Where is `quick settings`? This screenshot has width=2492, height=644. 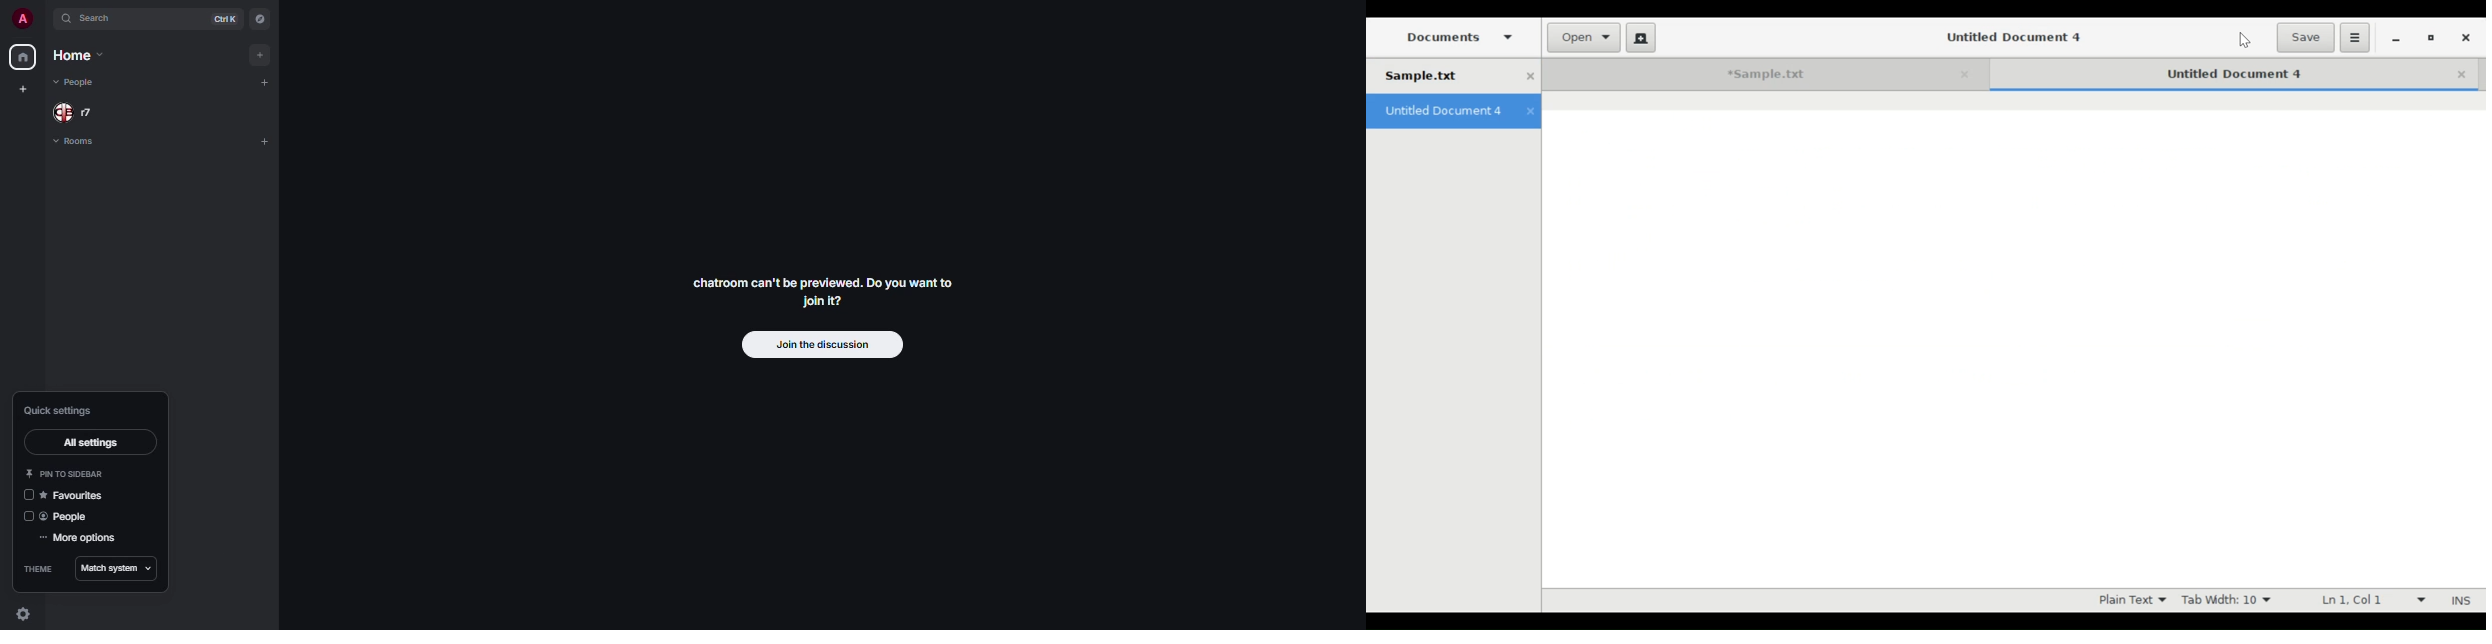 quick settings is located at coordinates (58, 409).